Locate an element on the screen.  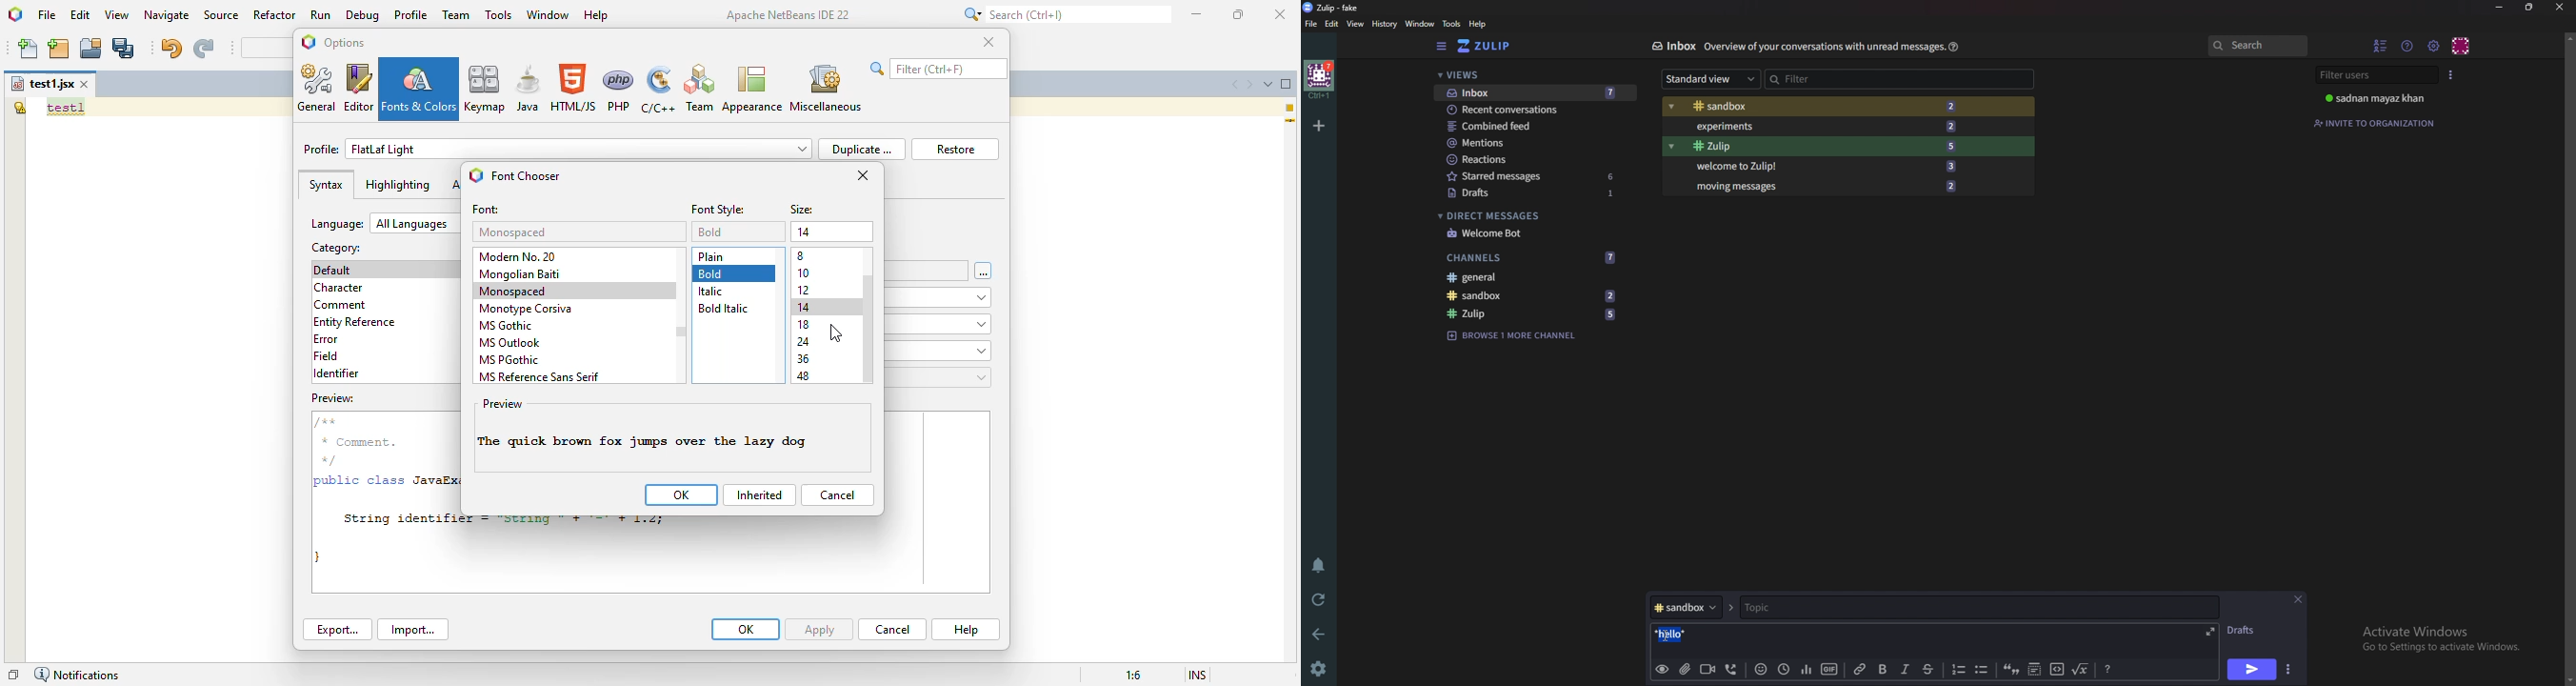
close is located at coordinates (2559, 8).